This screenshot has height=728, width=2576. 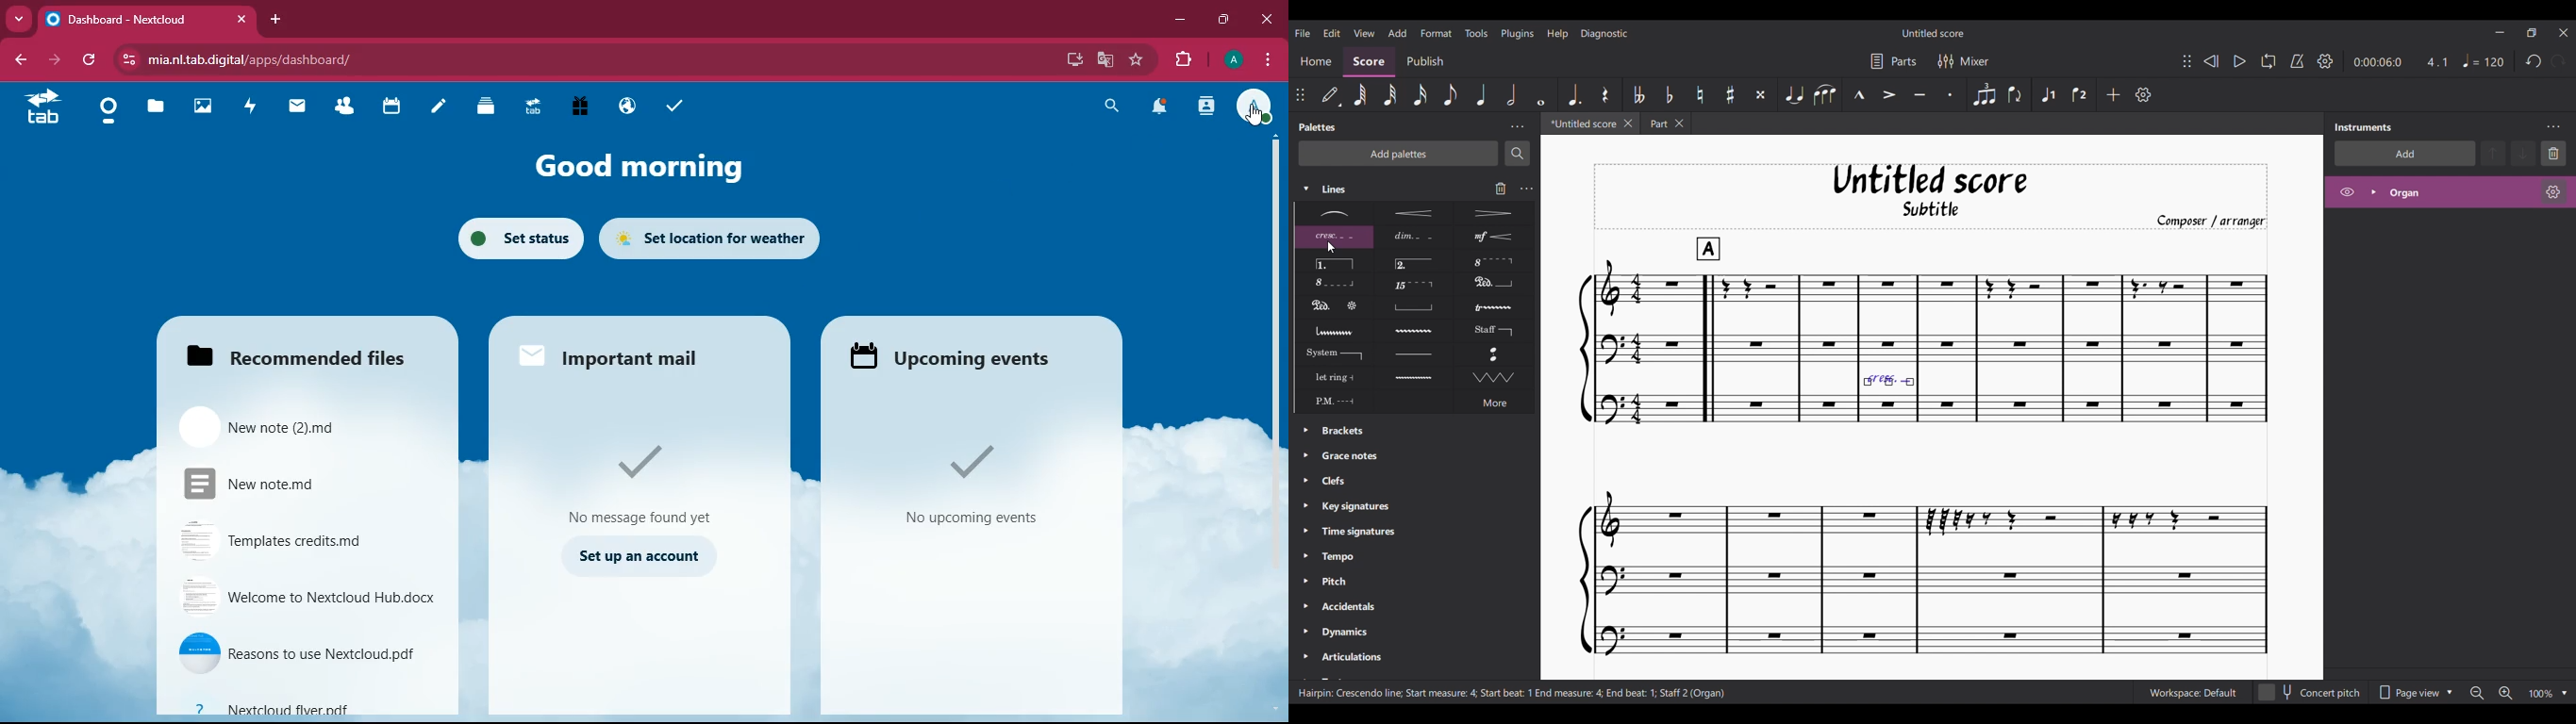 What do you see at coordinates (1825, 95) in the screenshot?
I see `Slur` at bounding box center [1825, 95].